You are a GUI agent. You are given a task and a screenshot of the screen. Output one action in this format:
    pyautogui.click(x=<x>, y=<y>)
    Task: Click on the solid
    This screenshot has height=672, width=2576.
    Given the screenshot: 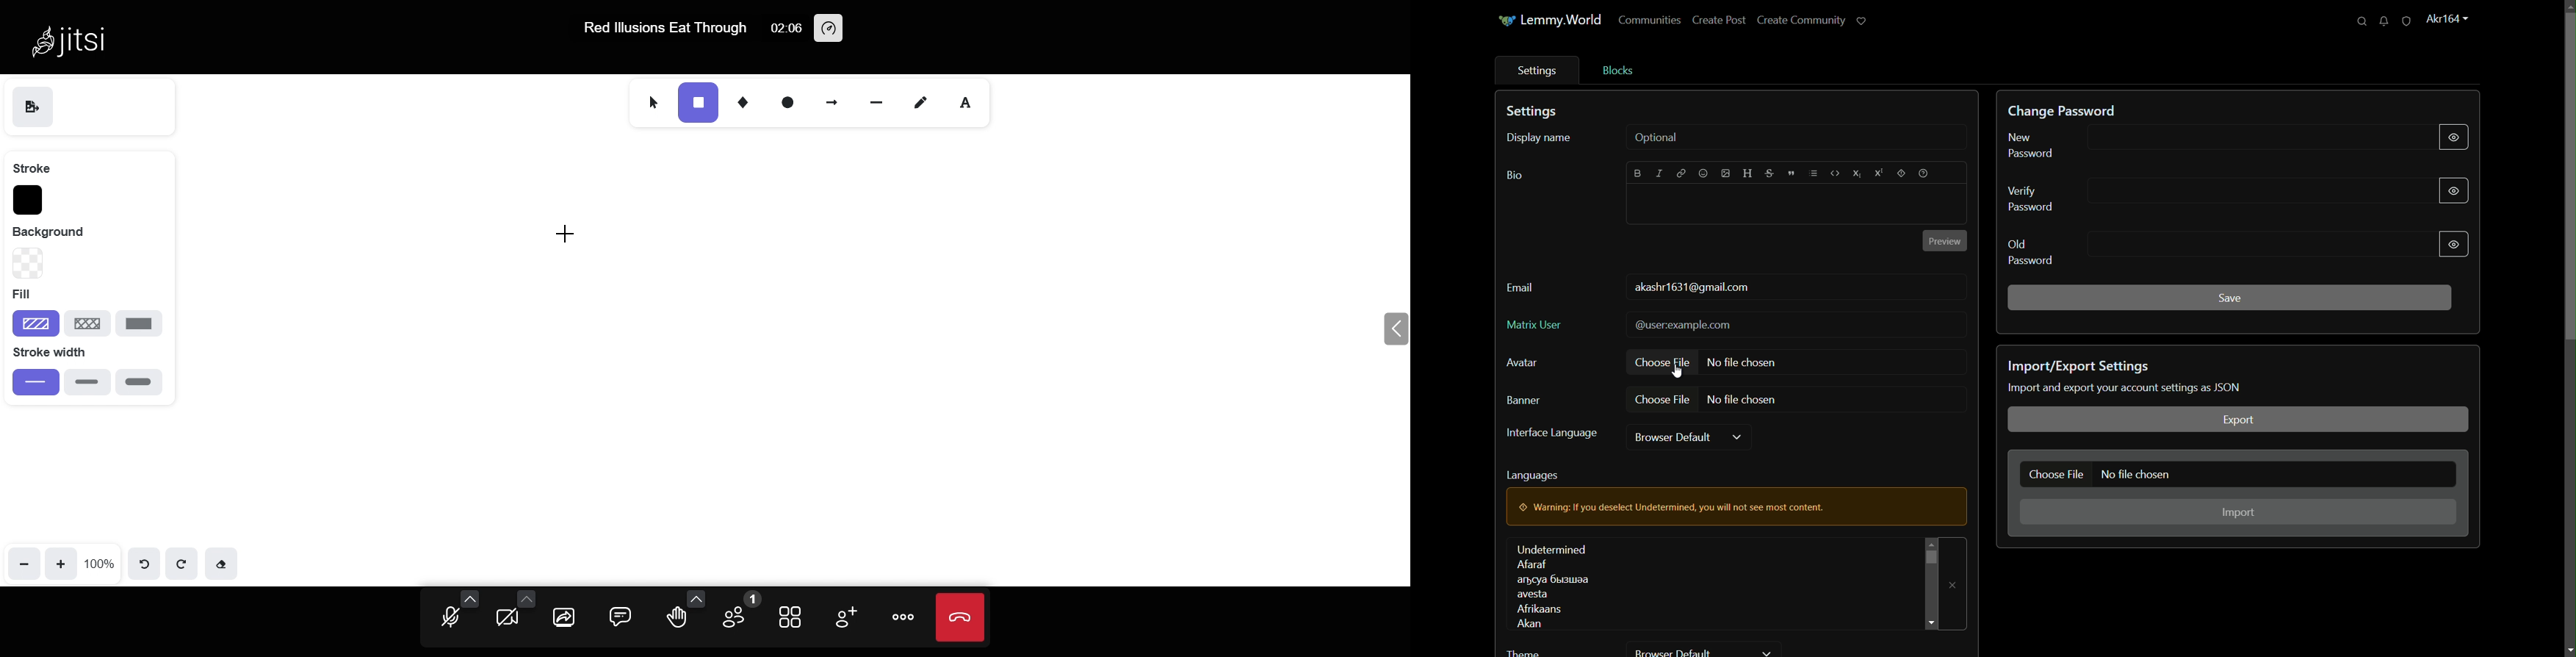 What is the action you would take?
    pyautogui.click(x=140, y=324)
    